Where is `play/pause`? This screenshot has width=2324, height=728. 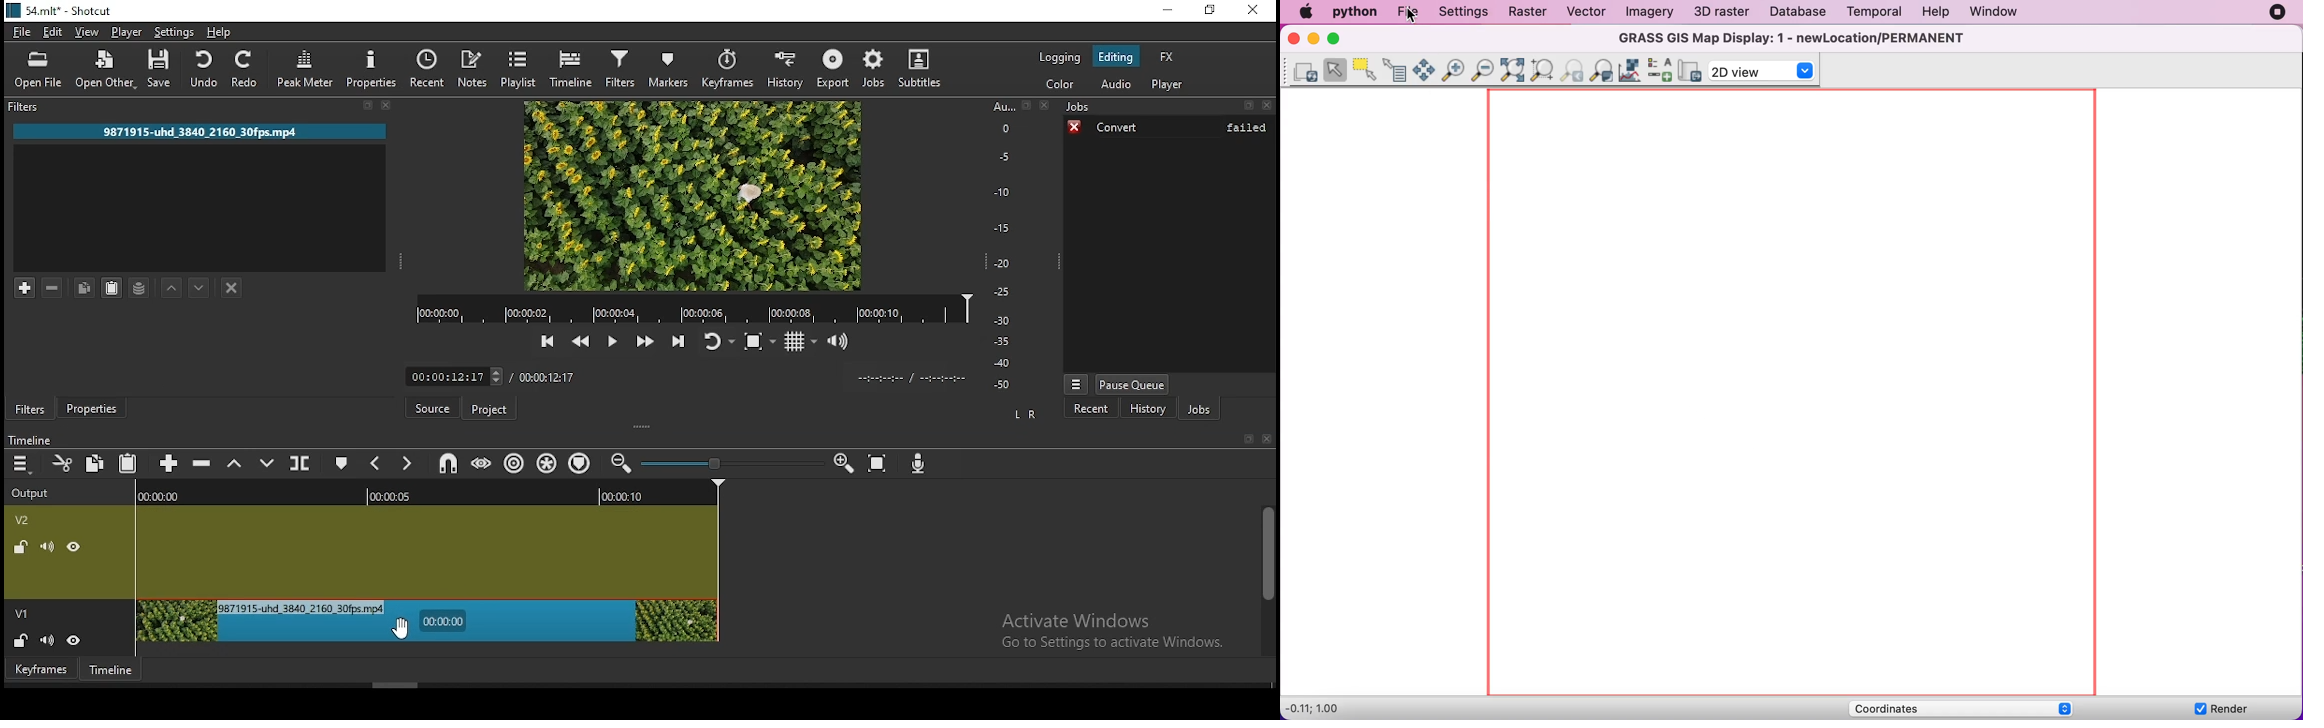 play/pause is located at coordinates (612, 340).